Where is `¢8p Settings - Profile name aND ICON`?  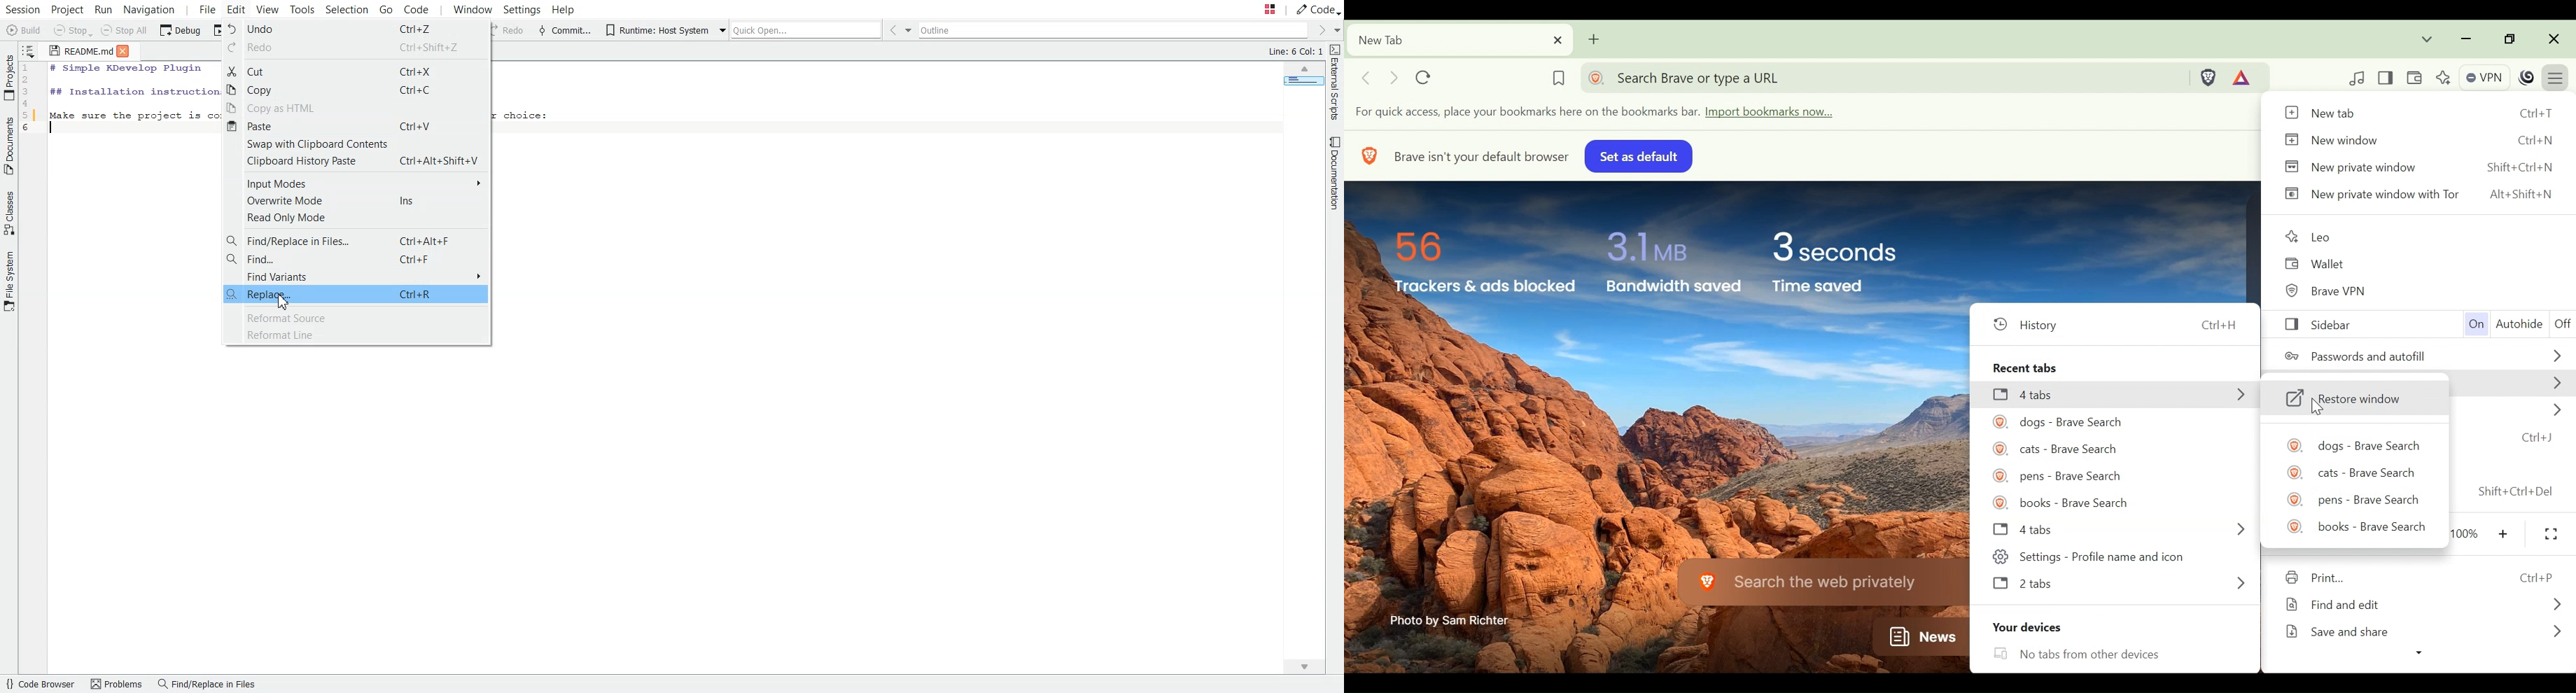
¢8p Settings - Profile name aND ICON is located at coordinates (2106, 557).